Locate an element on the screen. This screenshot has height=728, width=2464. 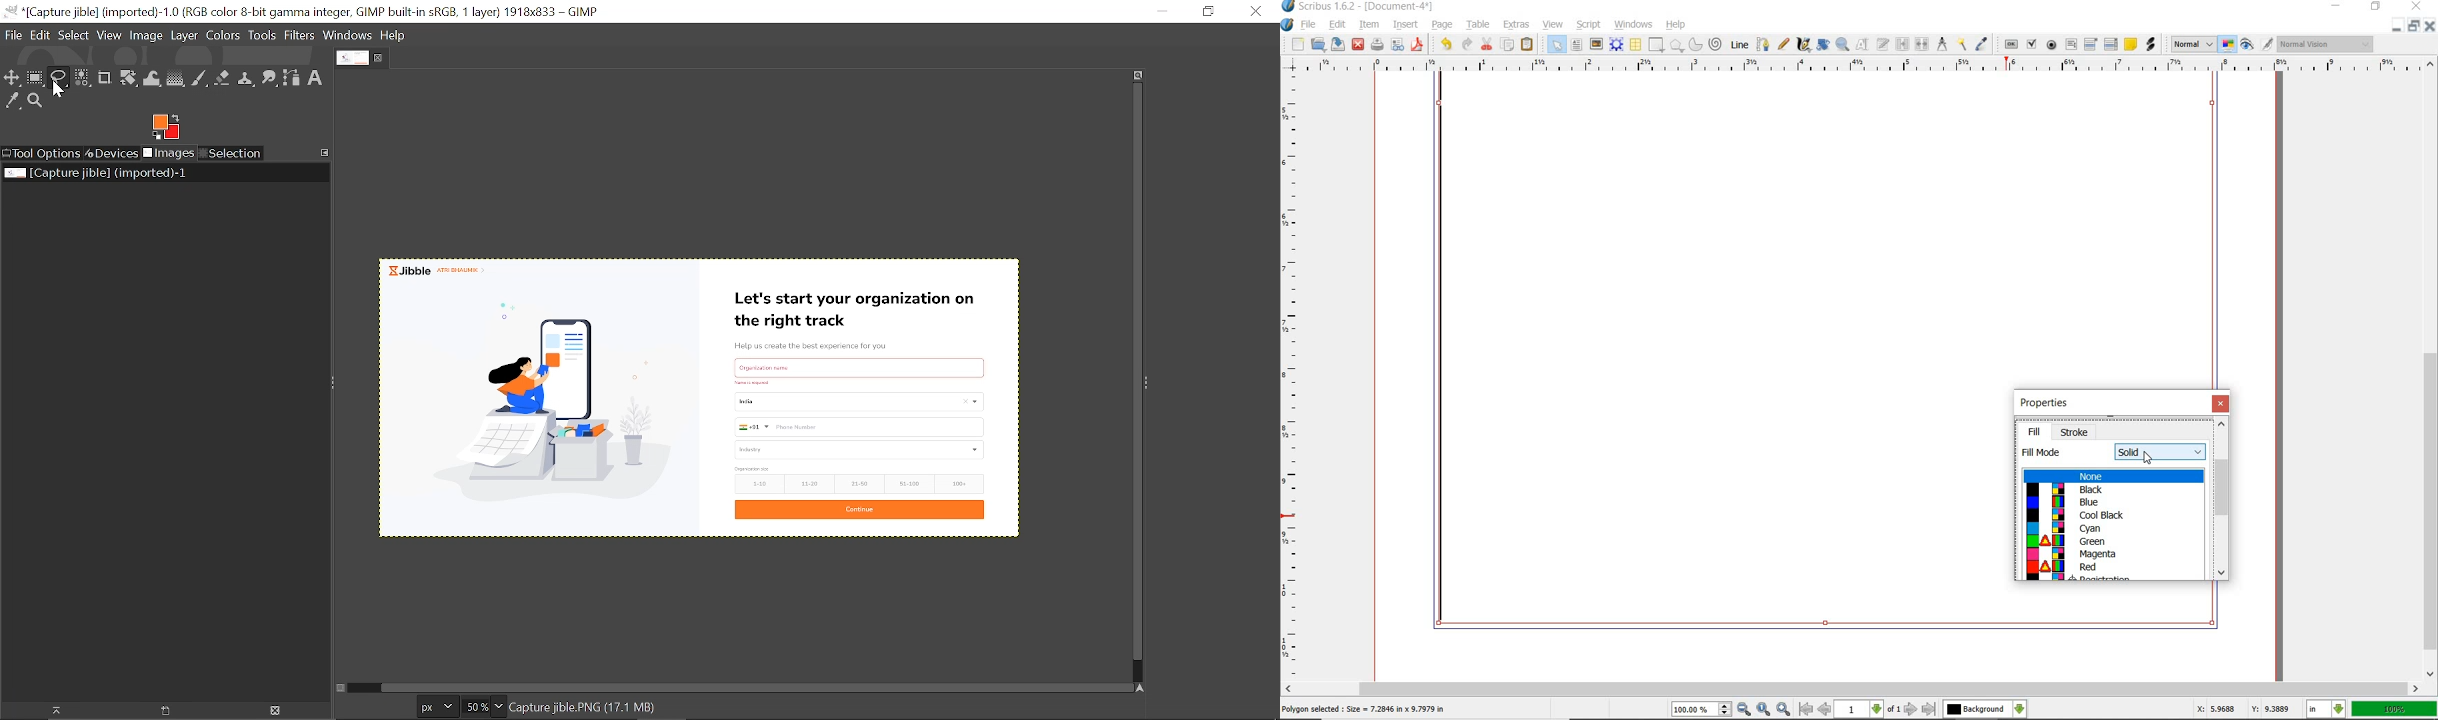
Zoom options is located at coordinates (499, 707).